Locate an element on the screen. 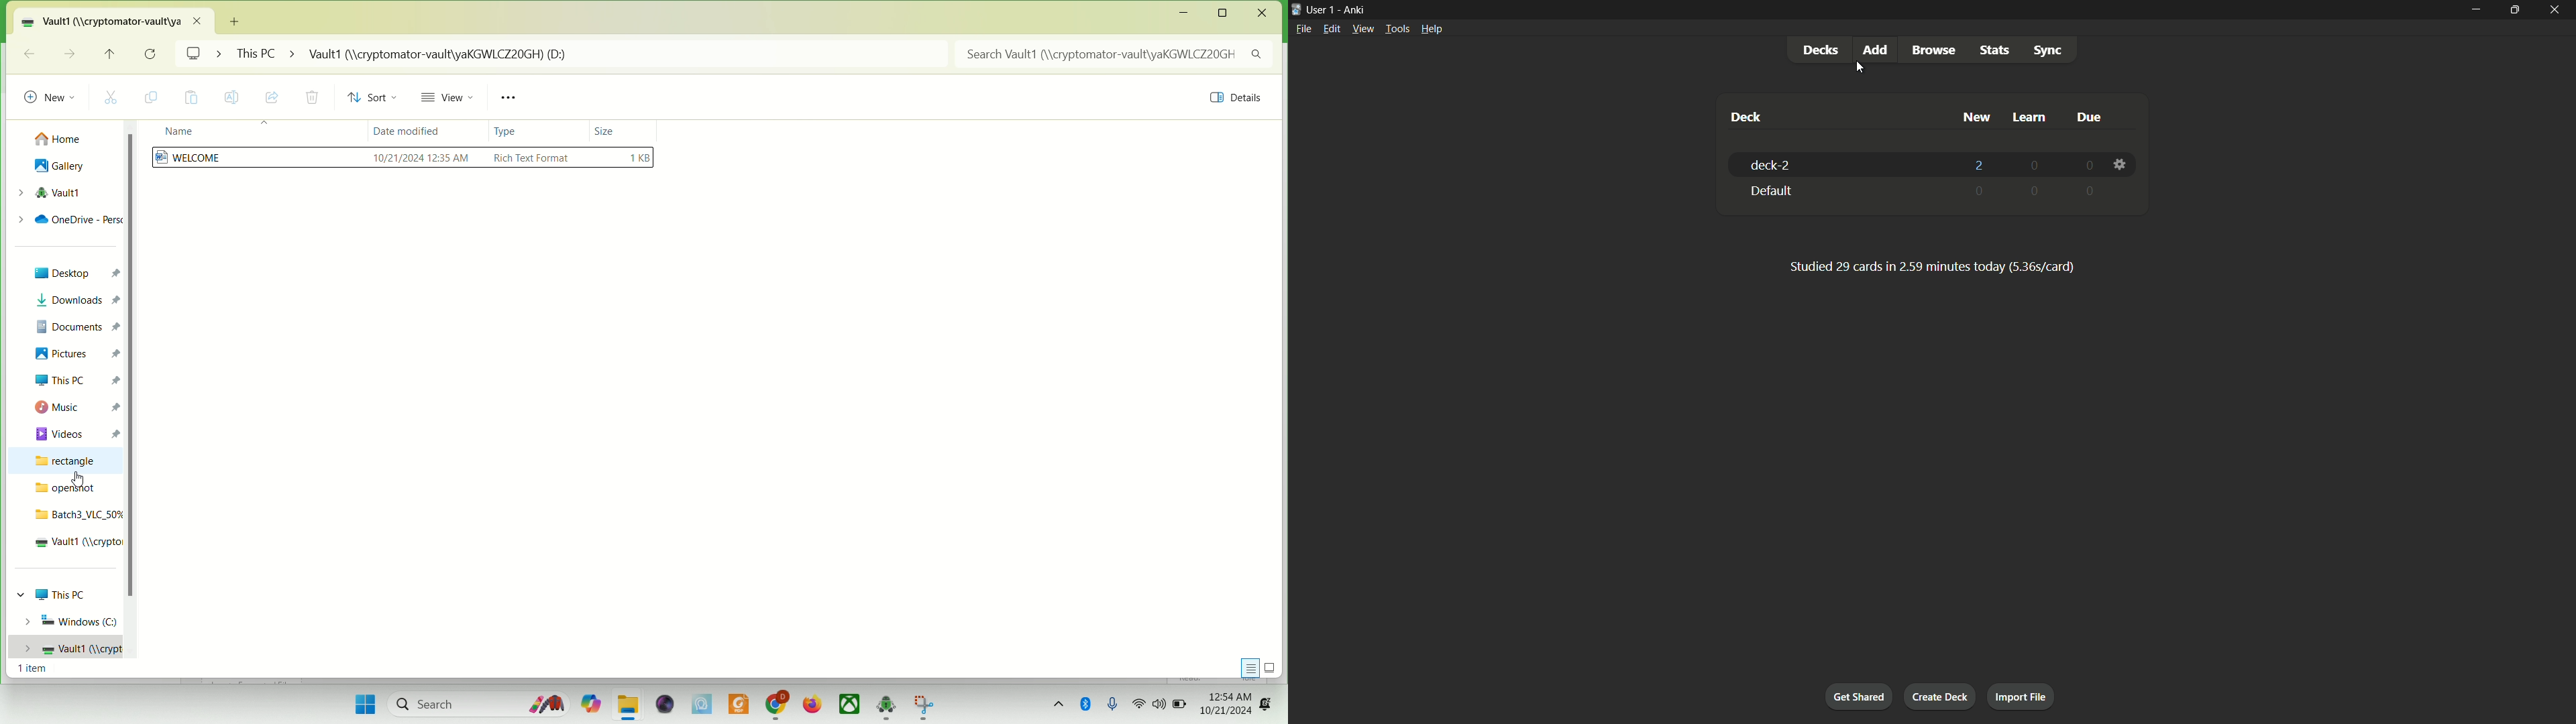 The height and width of the screenshot is (728, 2576). minimize is located at coordinates (2475, 11).